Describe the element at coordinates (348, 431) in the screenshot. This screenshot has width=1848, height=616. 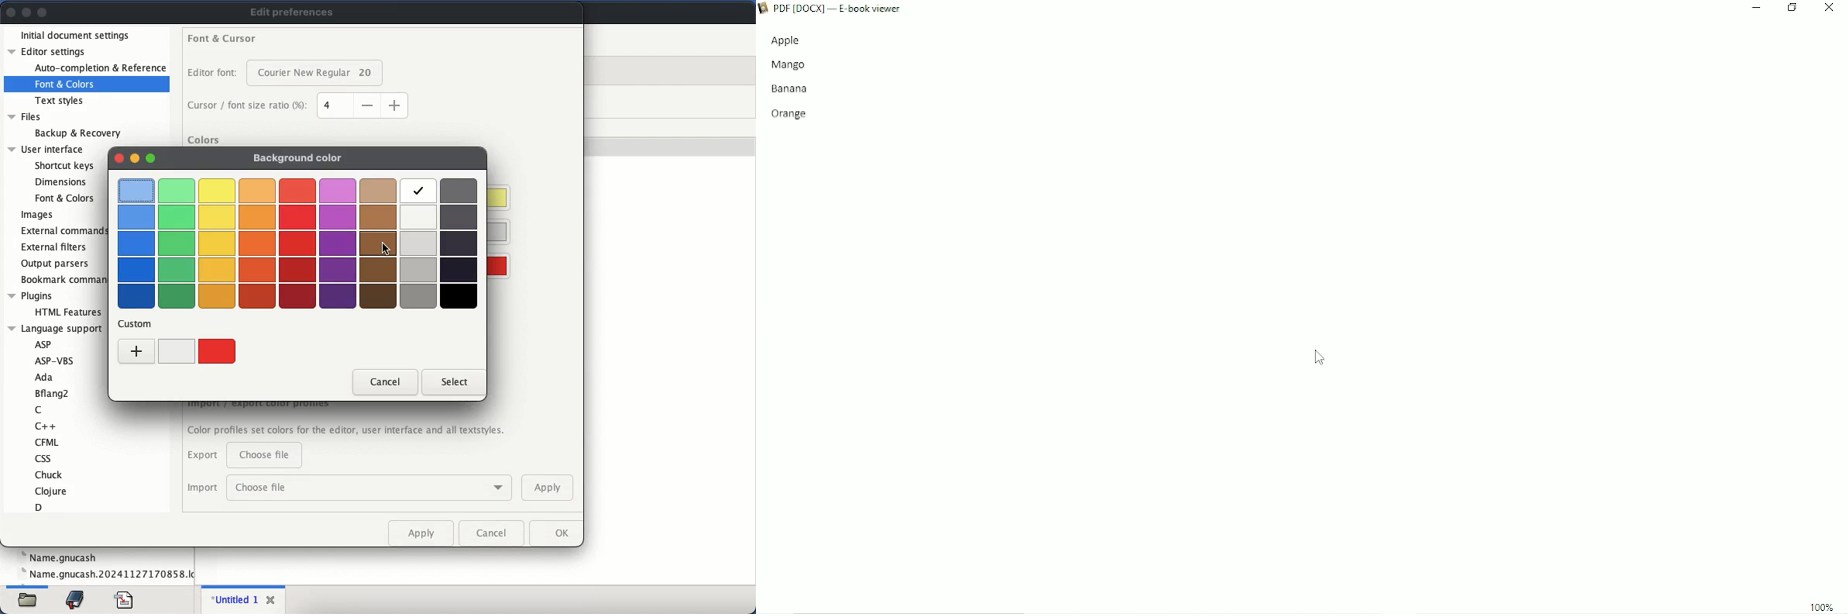
I see `Color profiles set colors for the editor, user Interface and all textstyles.` at that location.